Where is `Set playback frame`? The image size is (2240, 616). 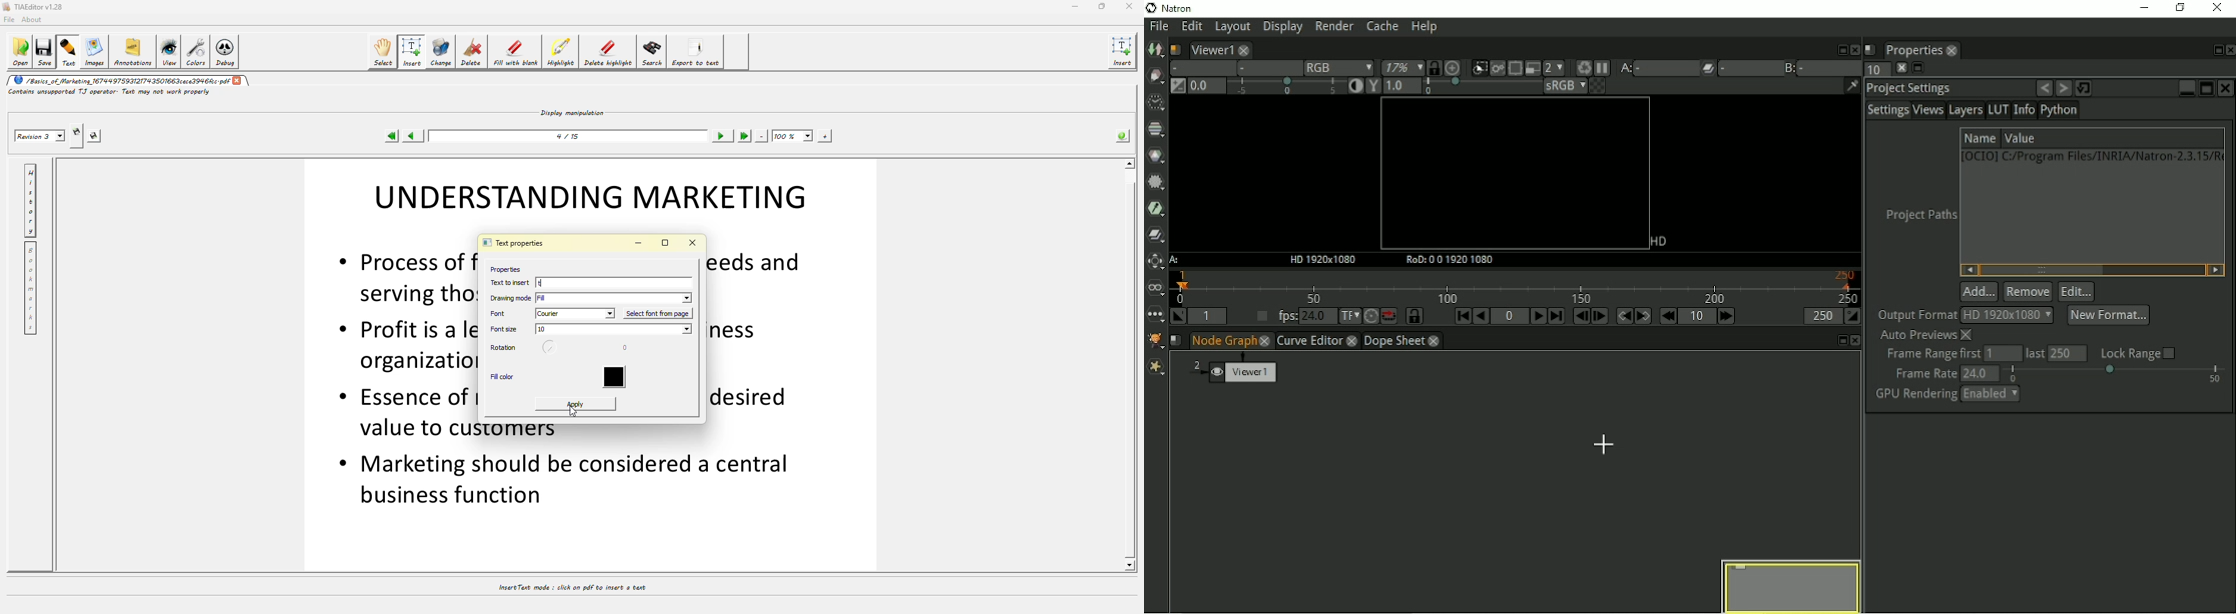 Set playback frame is located at coordinates (1259, 317).